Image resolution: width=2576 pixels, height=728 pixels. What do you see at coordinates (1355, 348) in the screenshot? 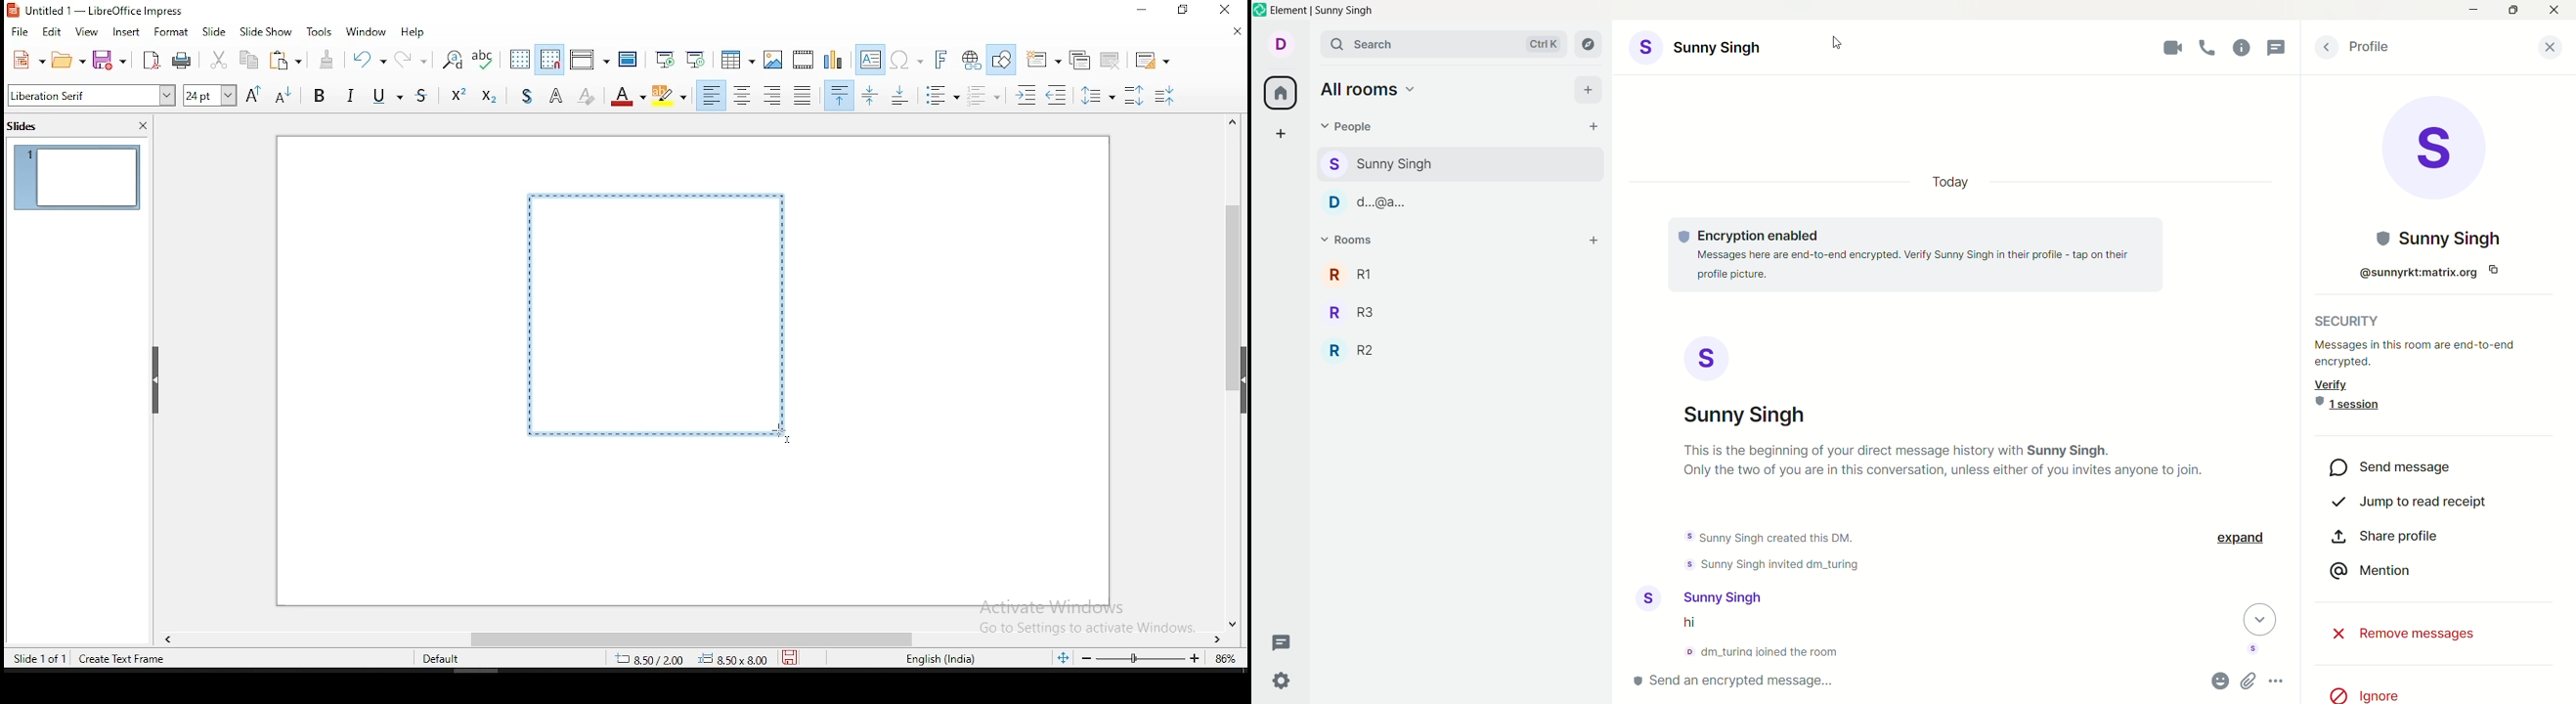
I see `R2` at bounding box center [1355, 348].